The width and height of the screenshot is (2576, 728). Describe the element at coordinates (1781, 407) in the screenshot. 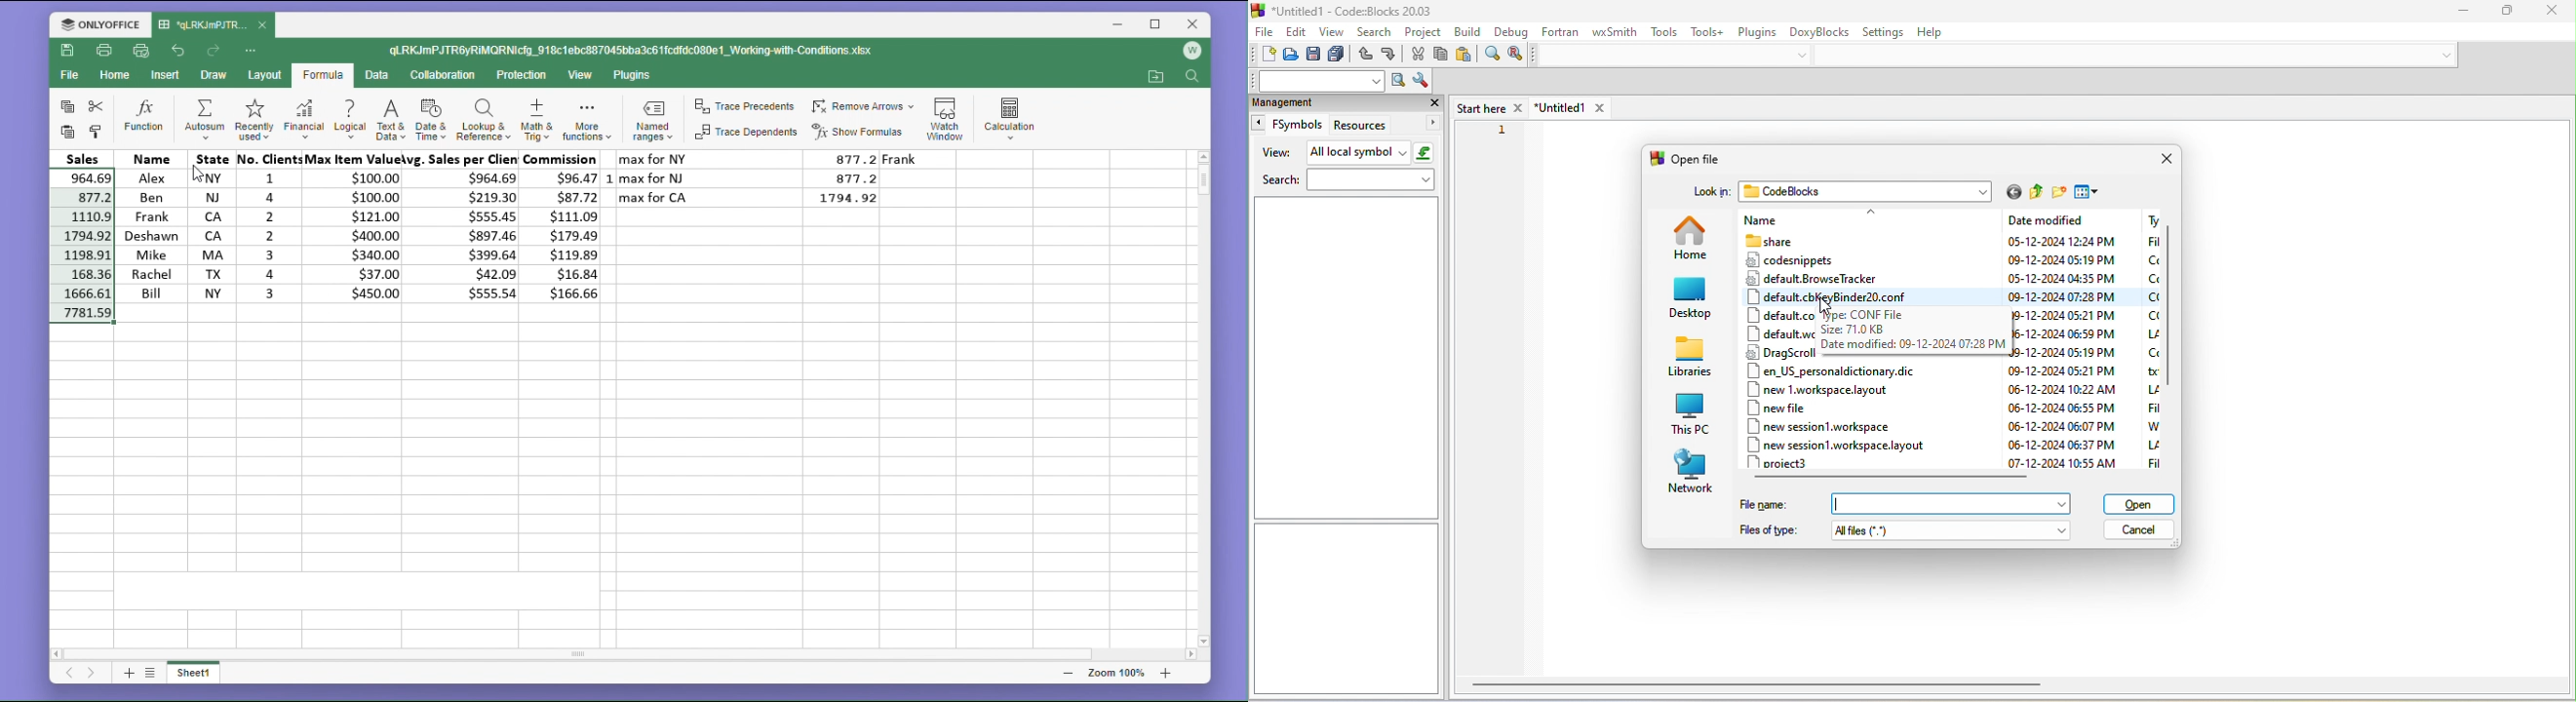

I see `new file` at that location.